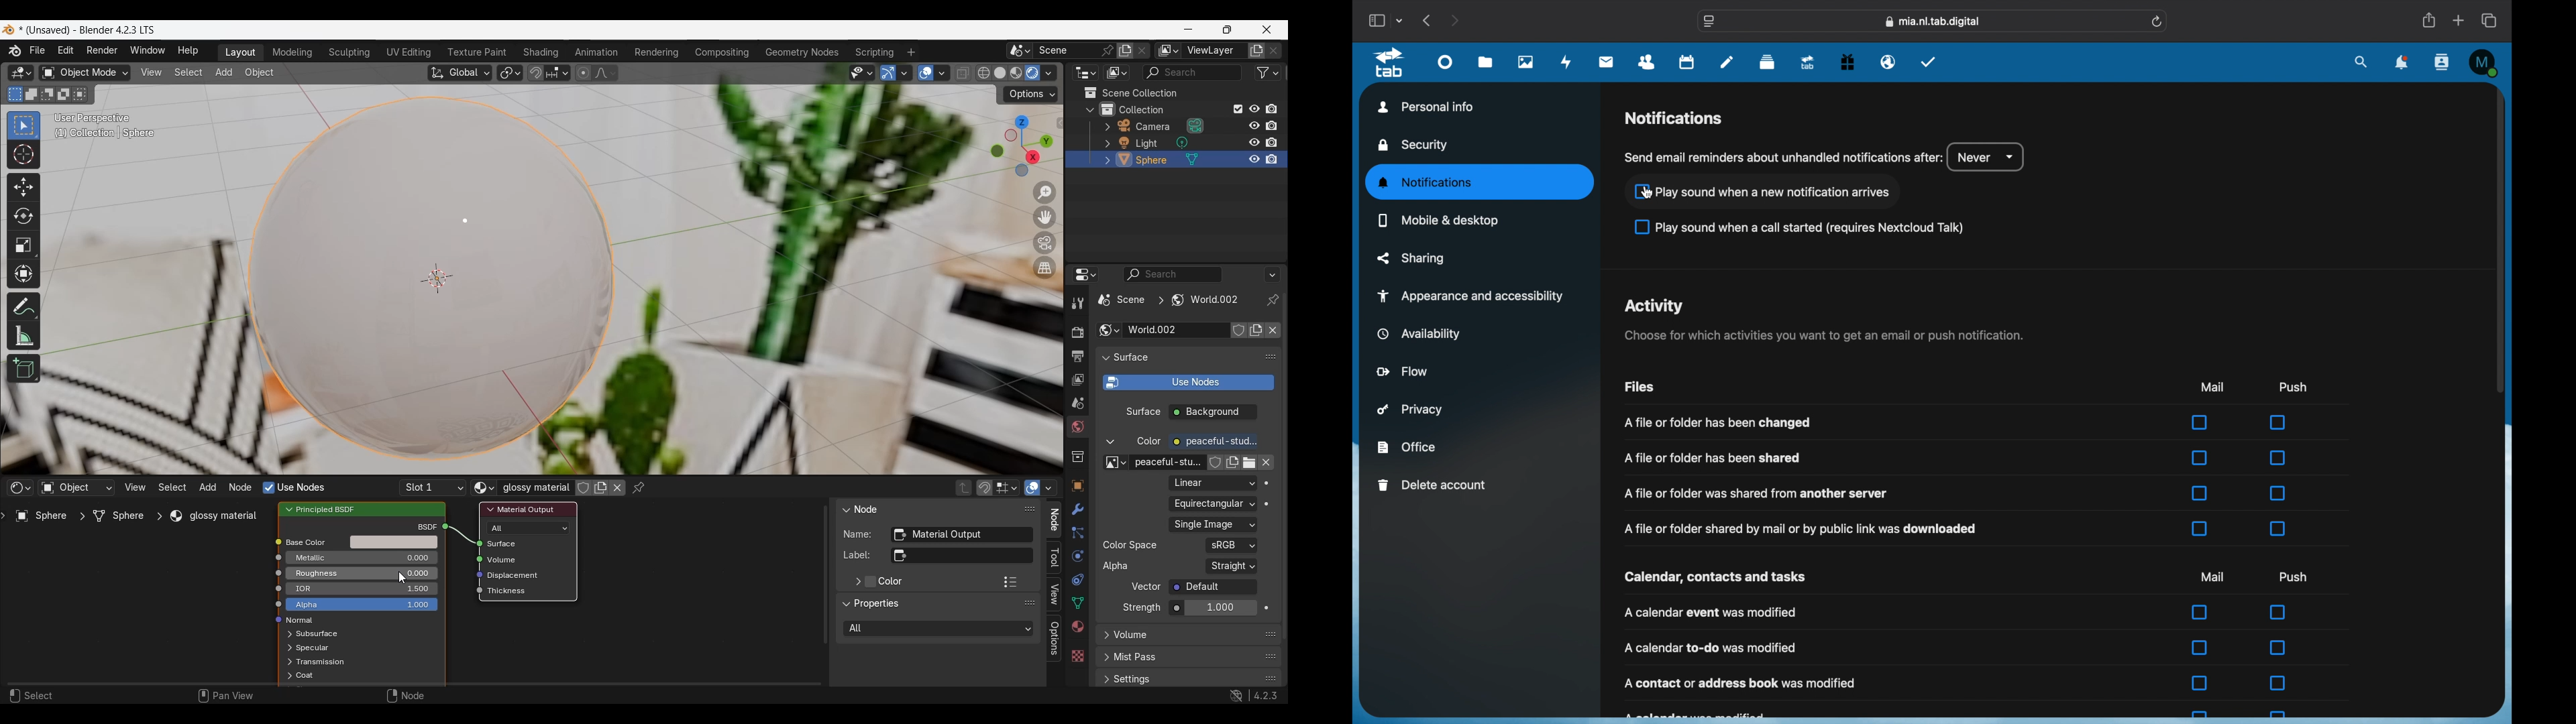  What do you see at coordinates (315, 543) in the screenshot?
I see `Base color` at bounding box center [315, 543].